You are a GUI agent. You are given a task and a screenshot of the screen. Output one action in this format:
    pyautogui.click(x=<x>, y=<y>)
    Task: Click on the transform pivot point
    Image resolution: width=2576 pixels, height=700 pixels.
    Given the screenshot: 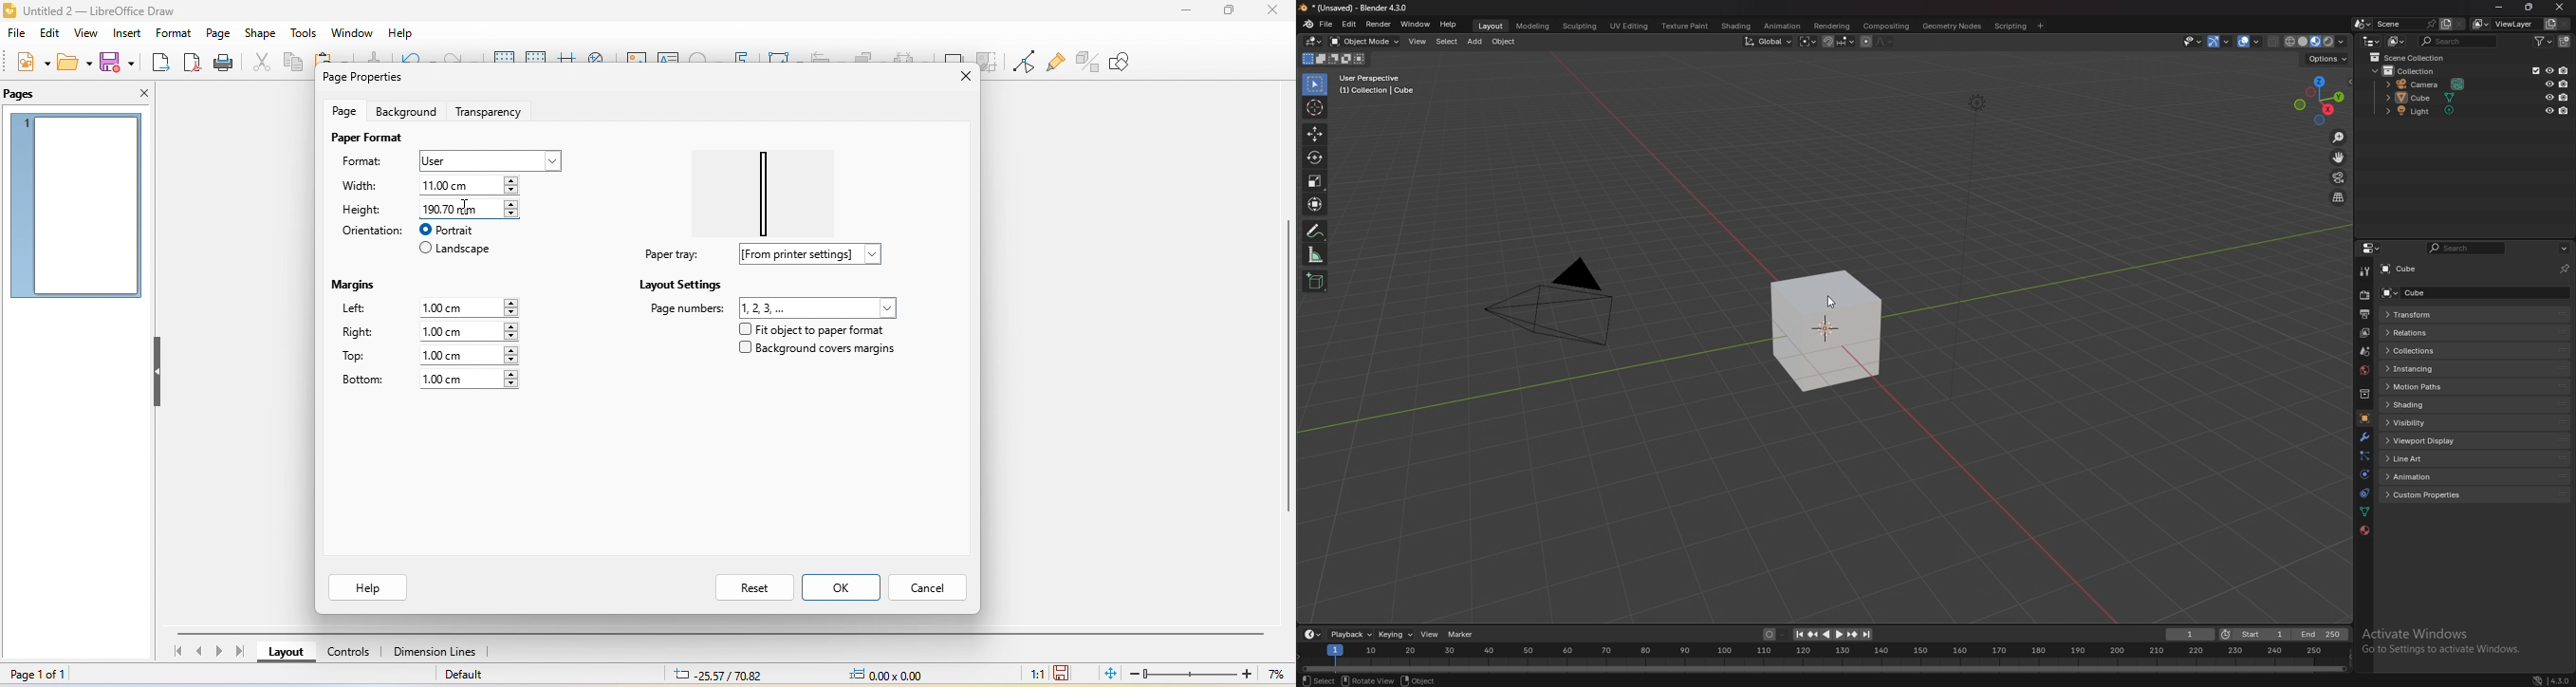 What is the action you would take?
    pyautogui.click(x=1808, y=41)
    